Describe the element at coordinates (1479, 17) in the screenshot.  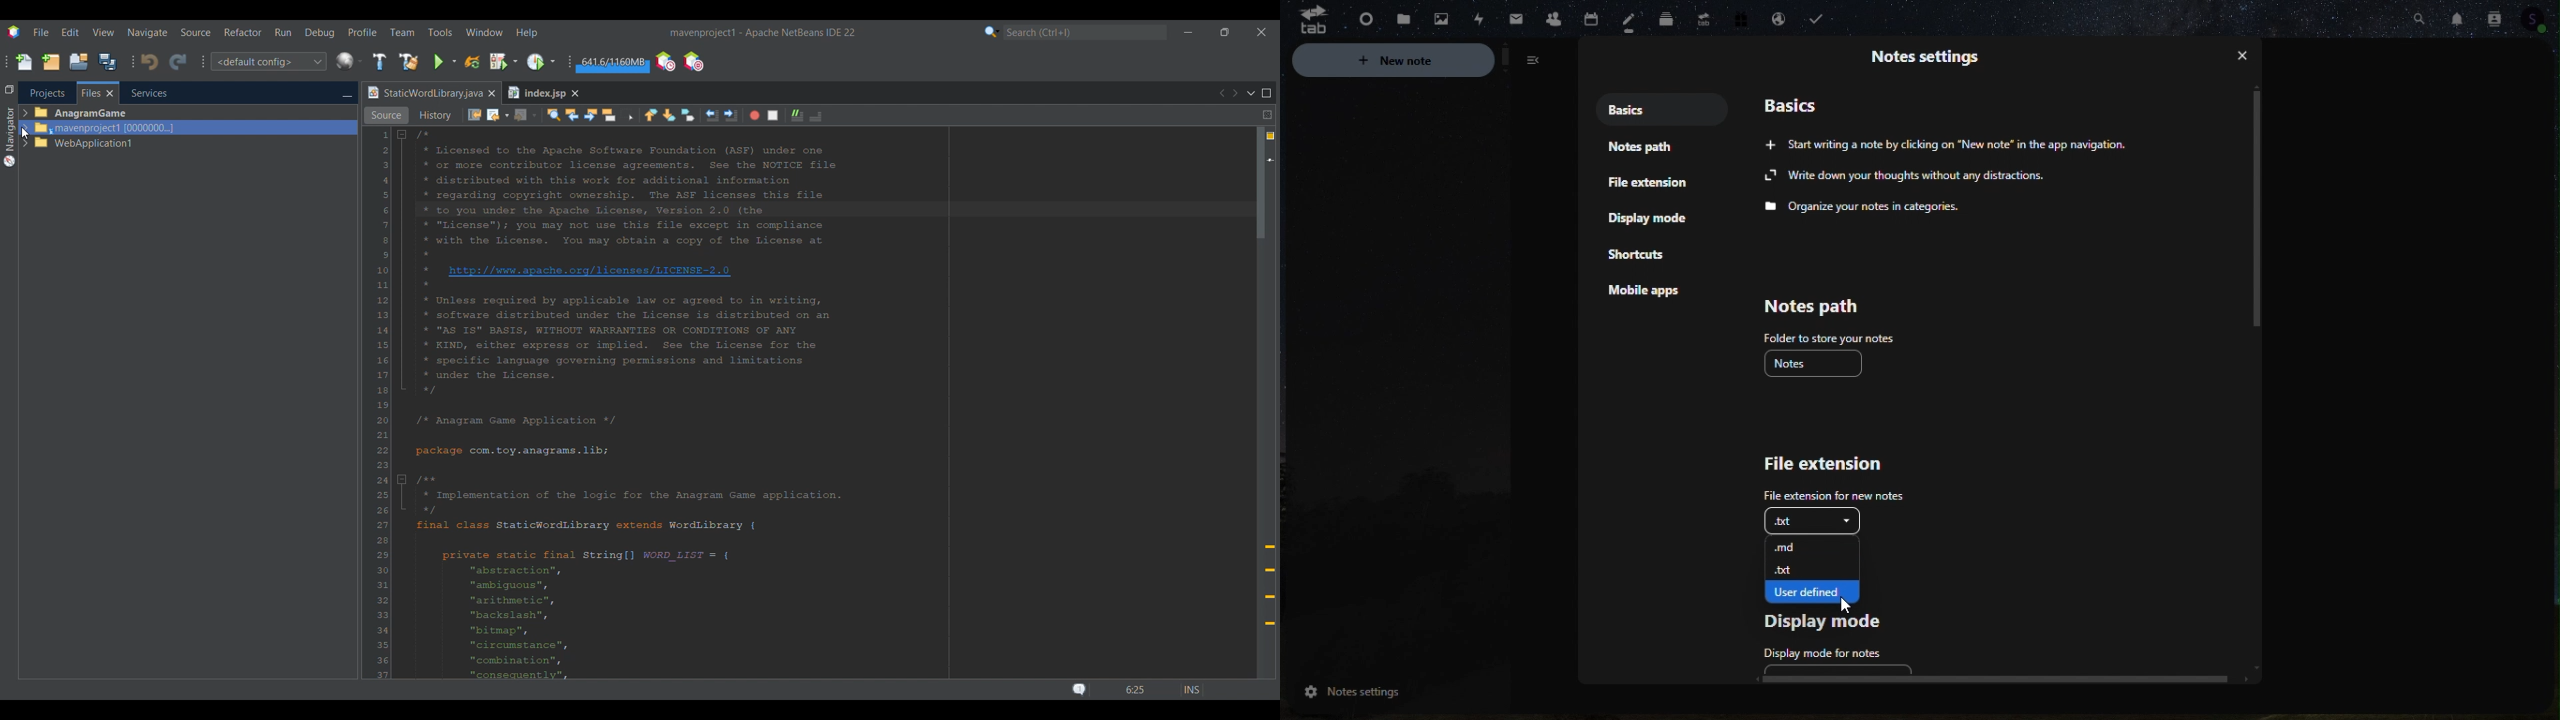
I see `Activity` at that location.